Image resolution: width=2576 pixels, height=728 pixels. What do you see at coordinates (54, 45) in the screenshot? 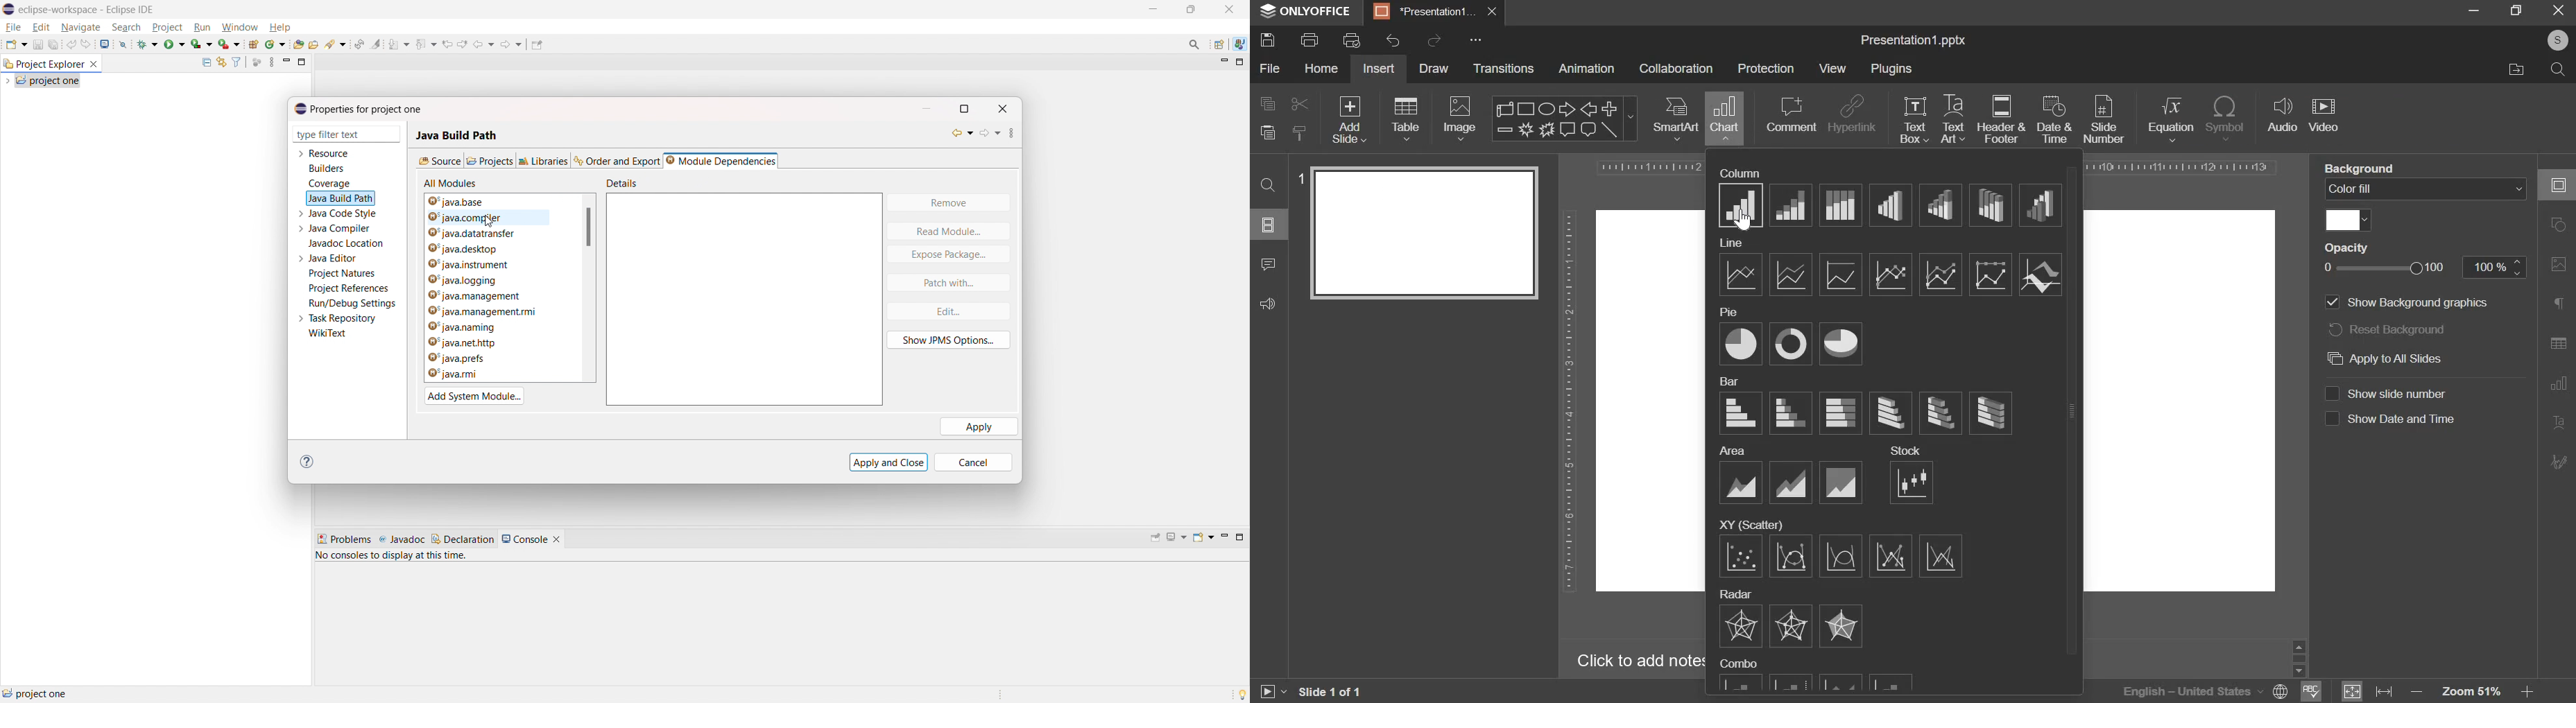
I see `save all` at bounding box center [54, 45].